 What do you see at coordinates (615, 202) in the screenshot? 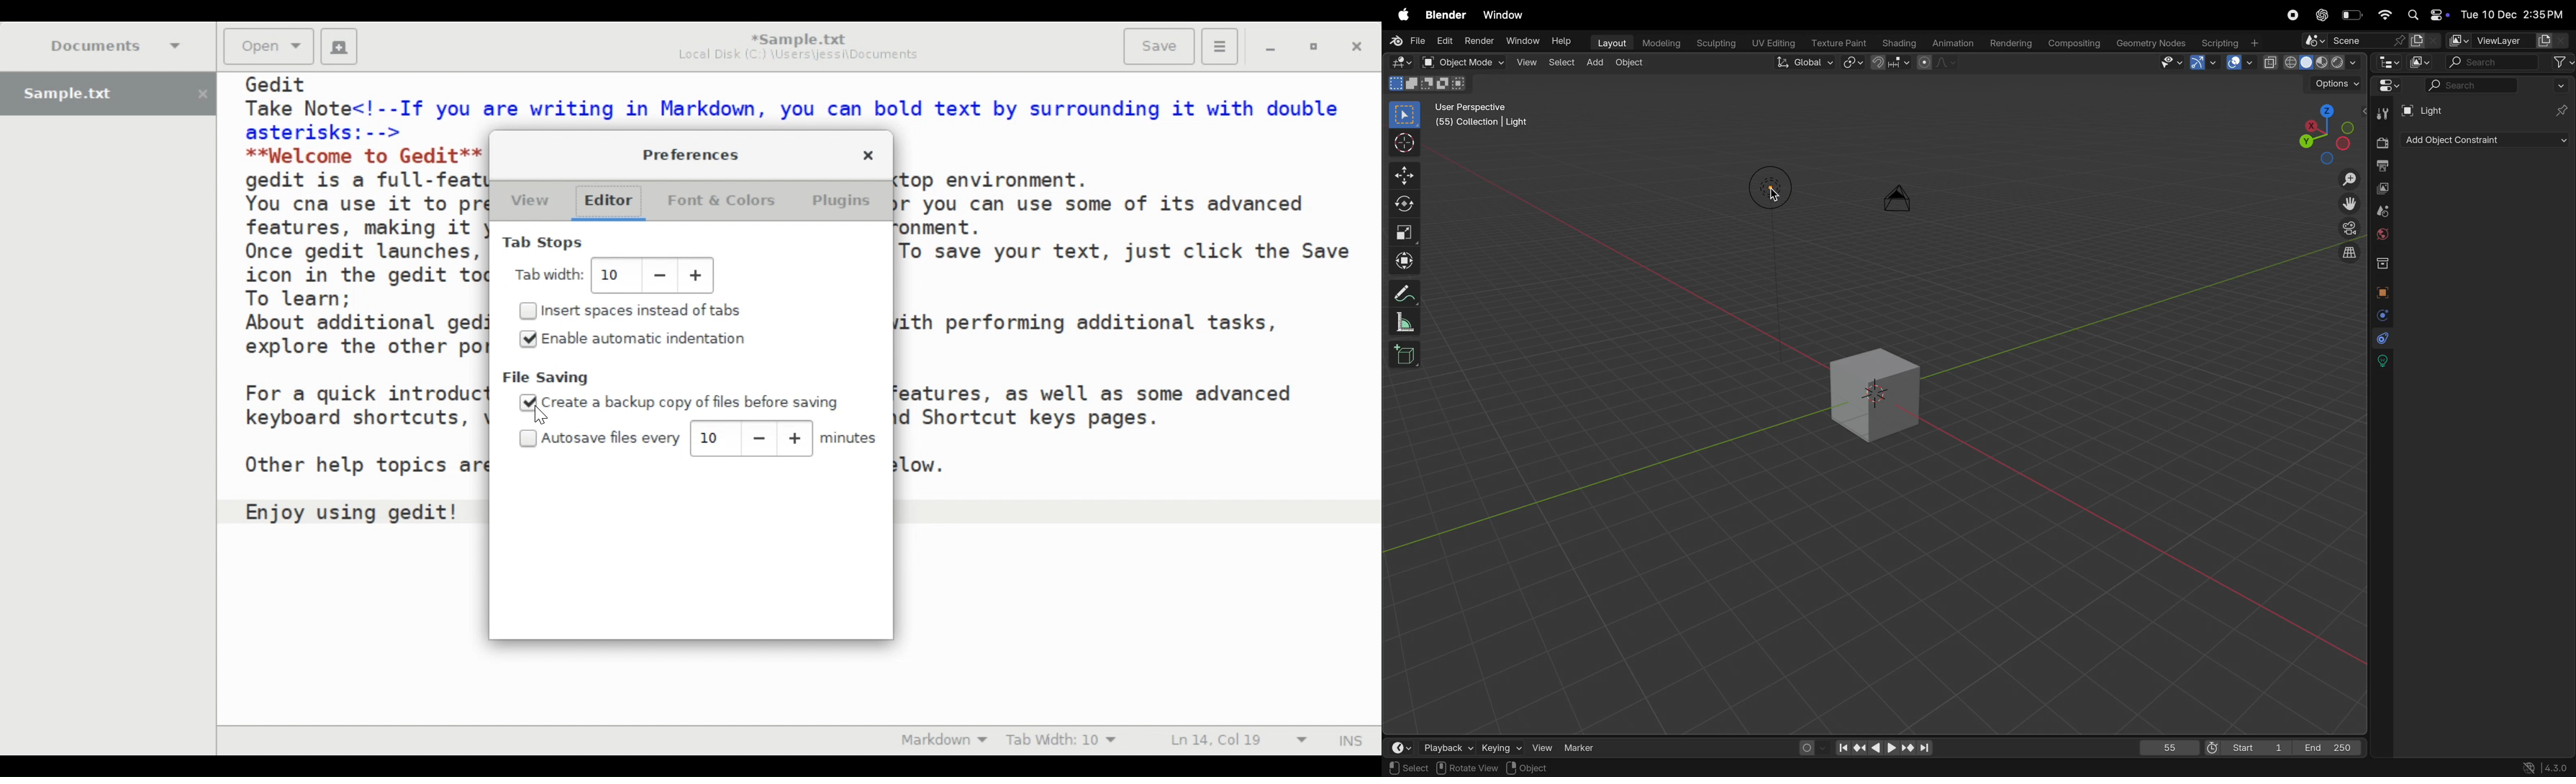
I see `Editor (current)` at bounding box center [615, 202].